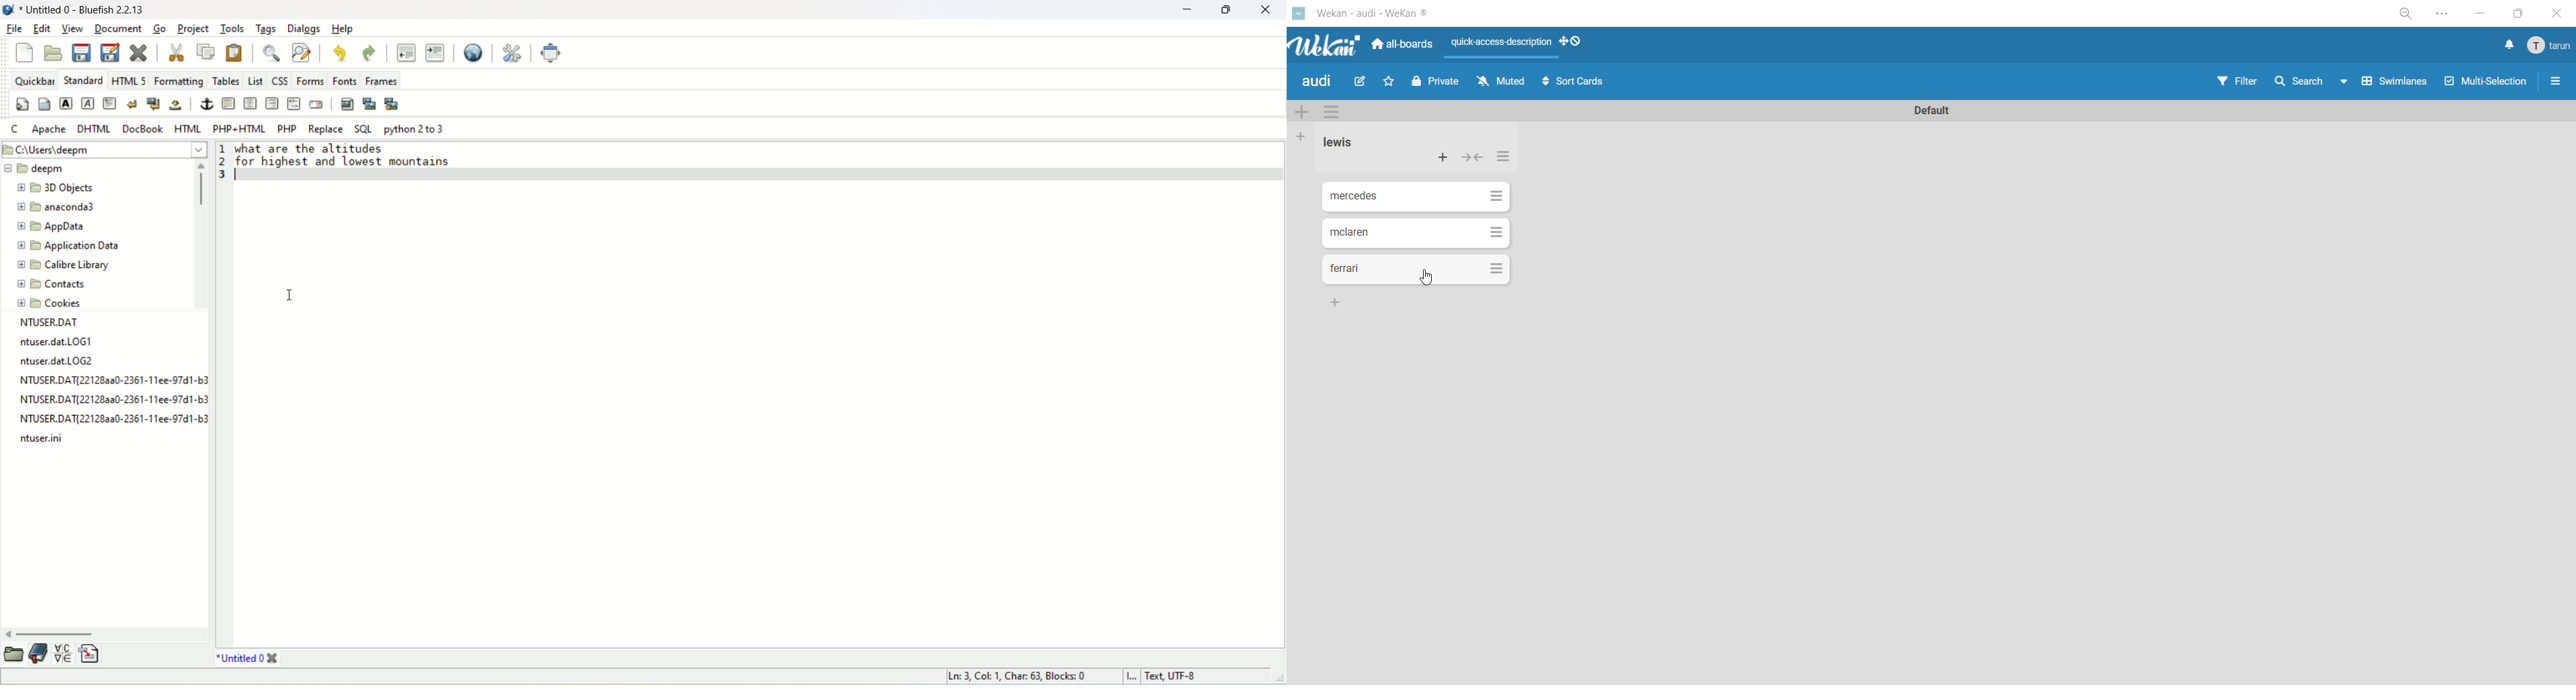  What do you see at coordinates (1501, 160) in the screenshot?
I see `list actions` at bounding box center [1501, 160].